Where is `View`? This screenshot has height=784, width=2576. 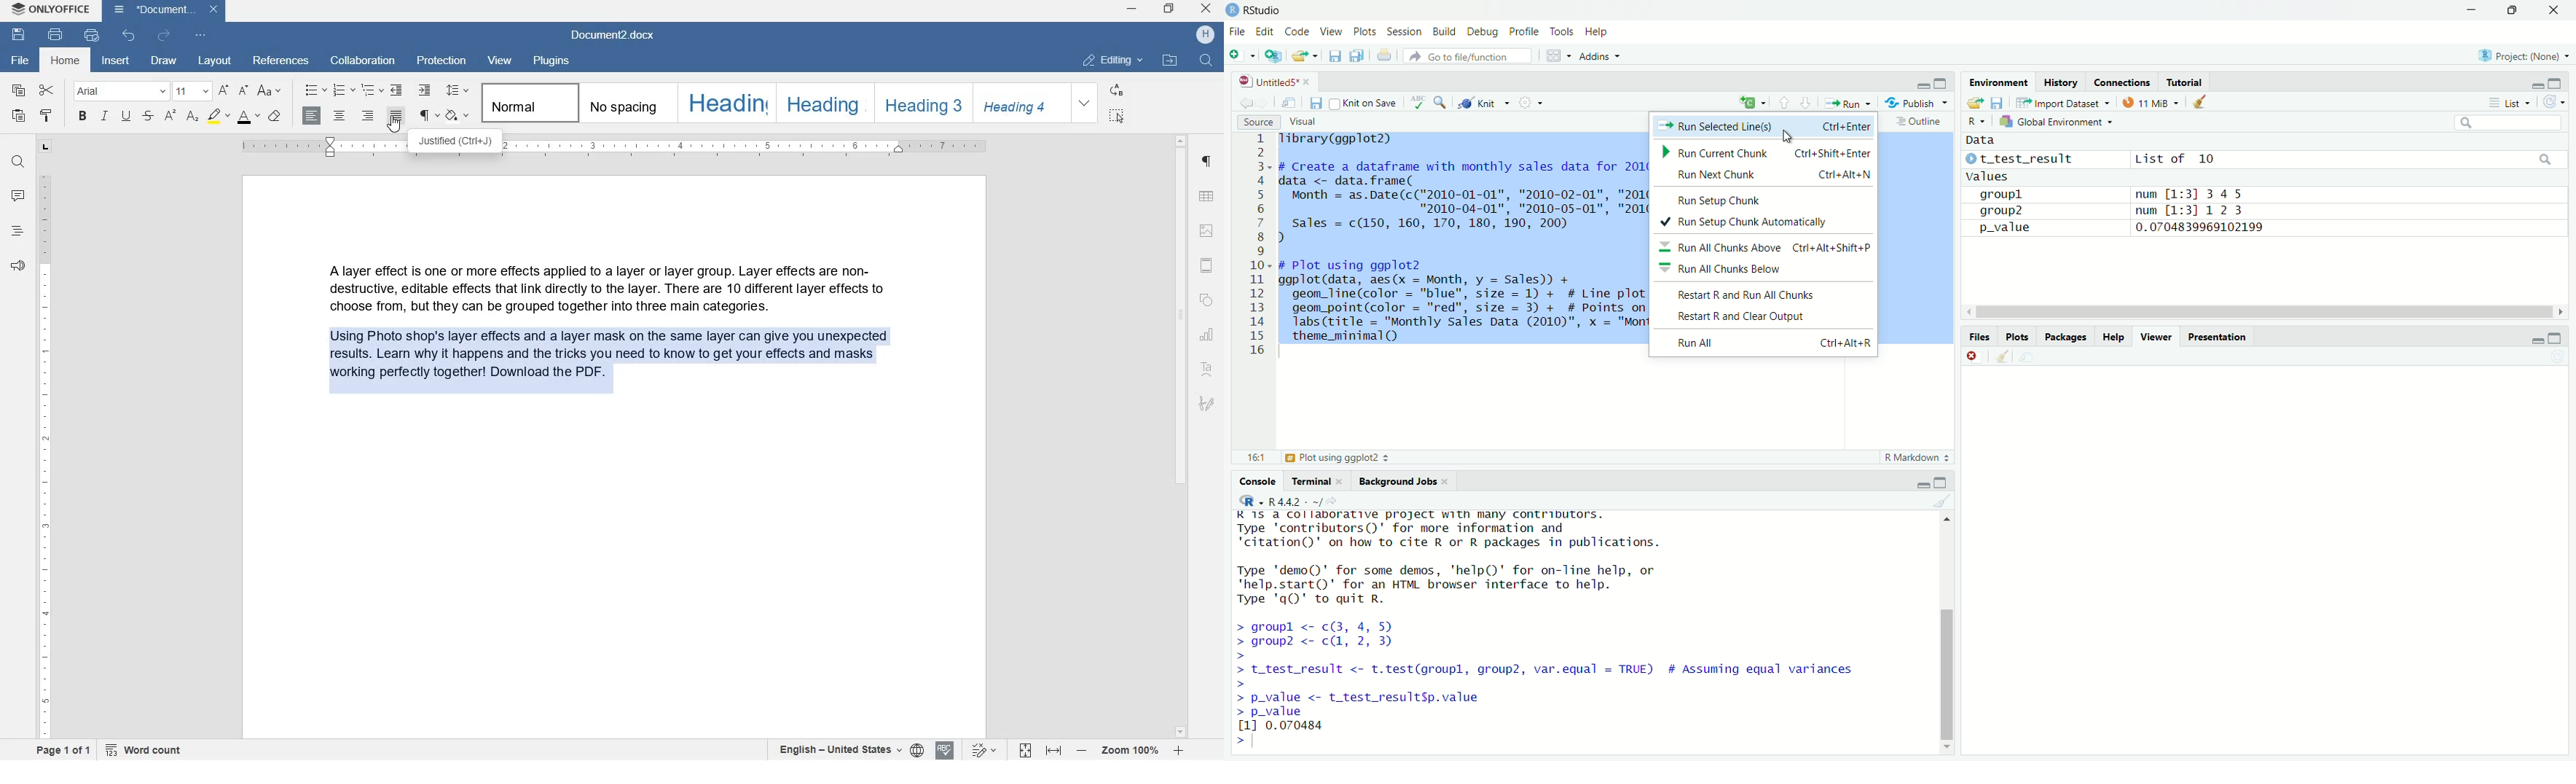 View is located at coordinates (1331, 30).